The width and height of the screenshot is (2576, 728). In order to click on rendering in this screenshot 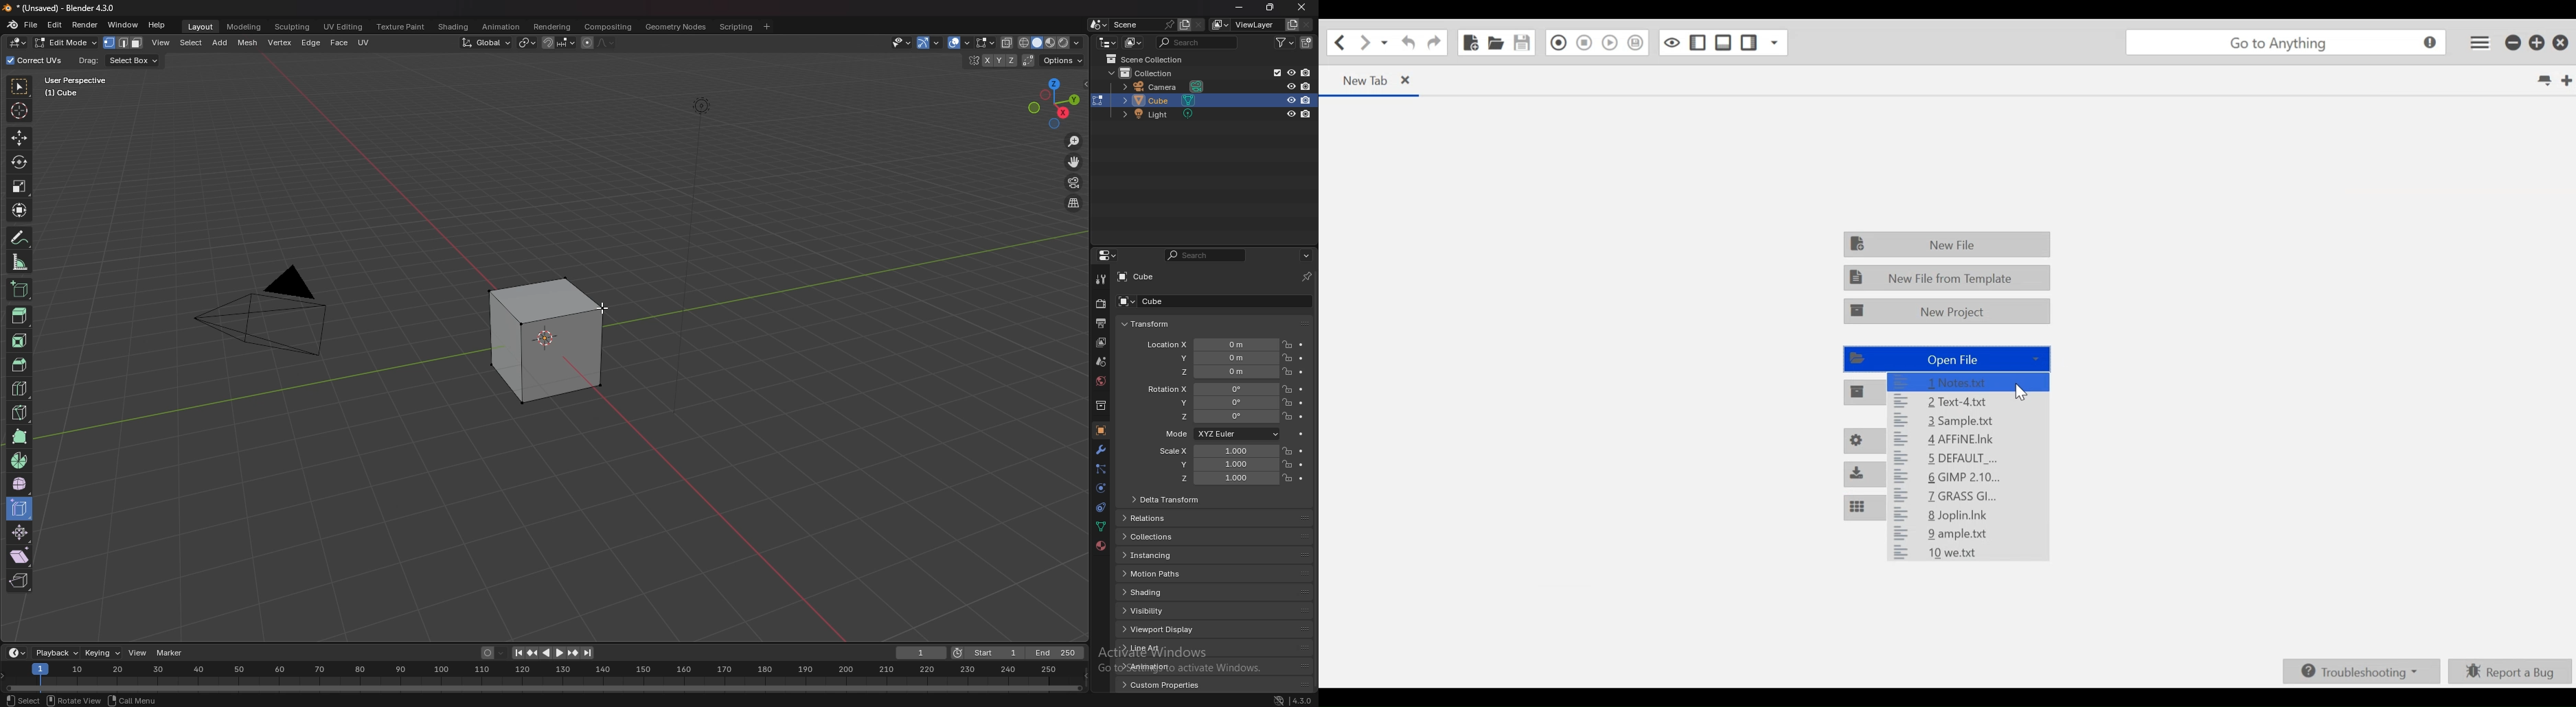, I will do `click(553, 27)`.